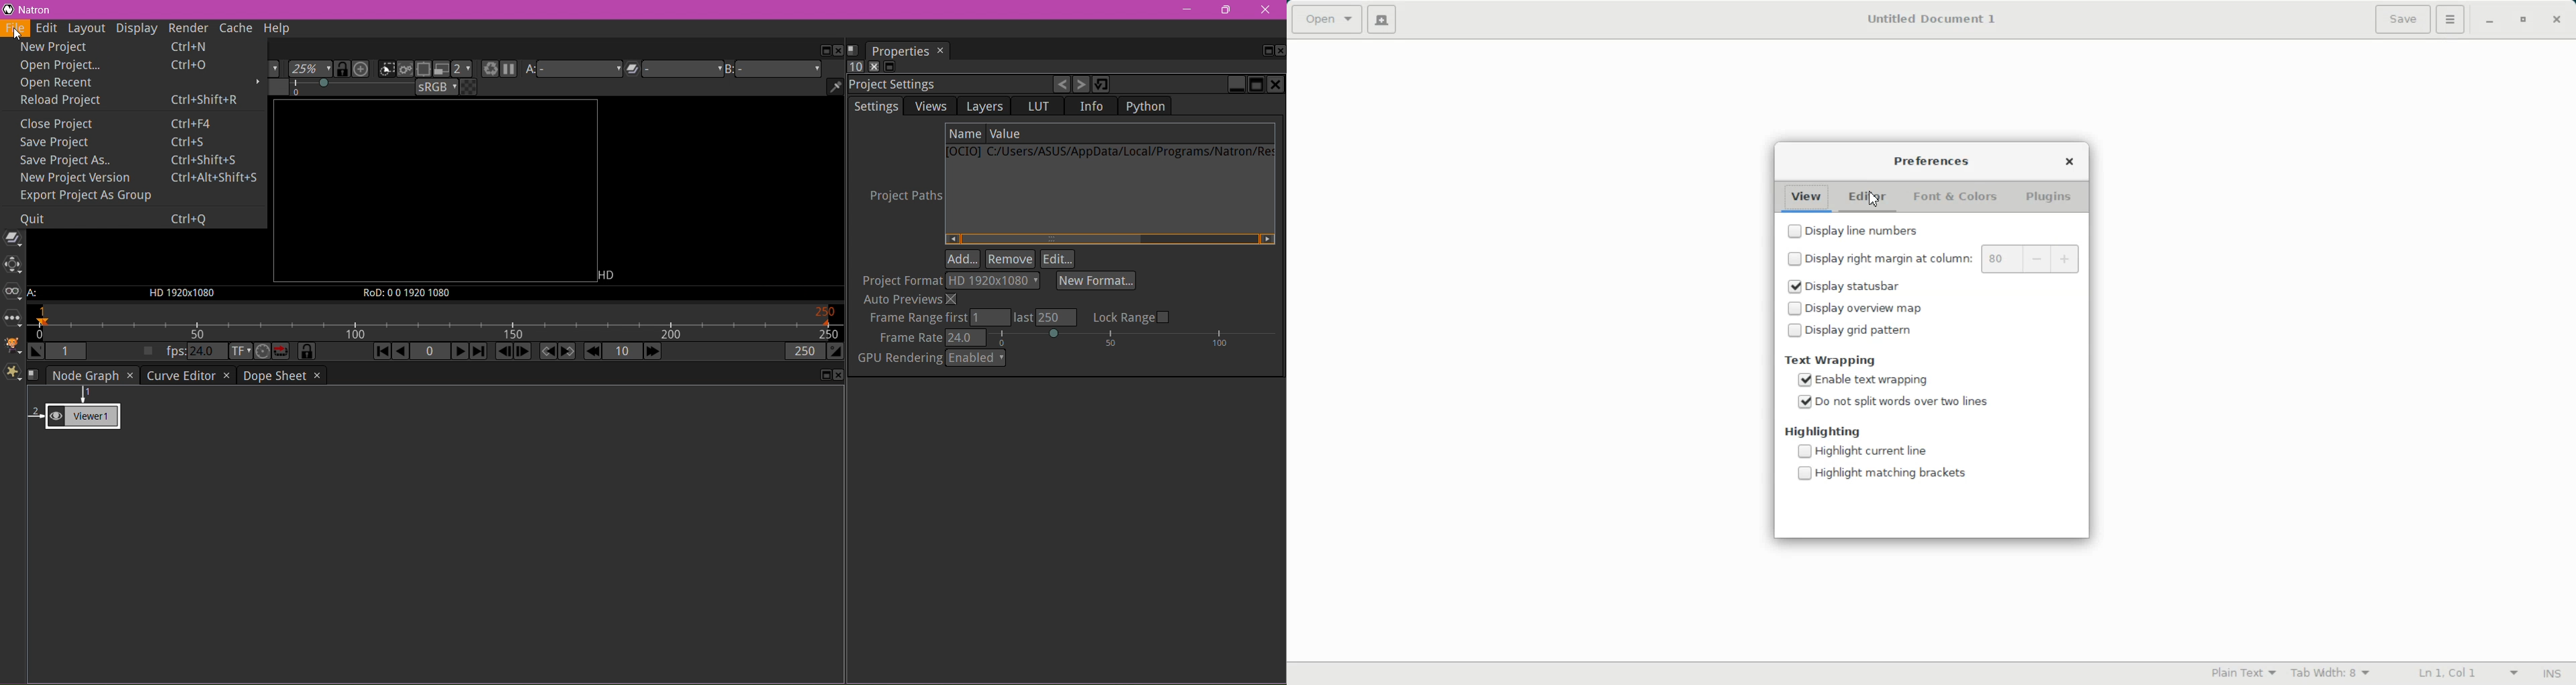  I want to click on settings, so click(2450, 20).